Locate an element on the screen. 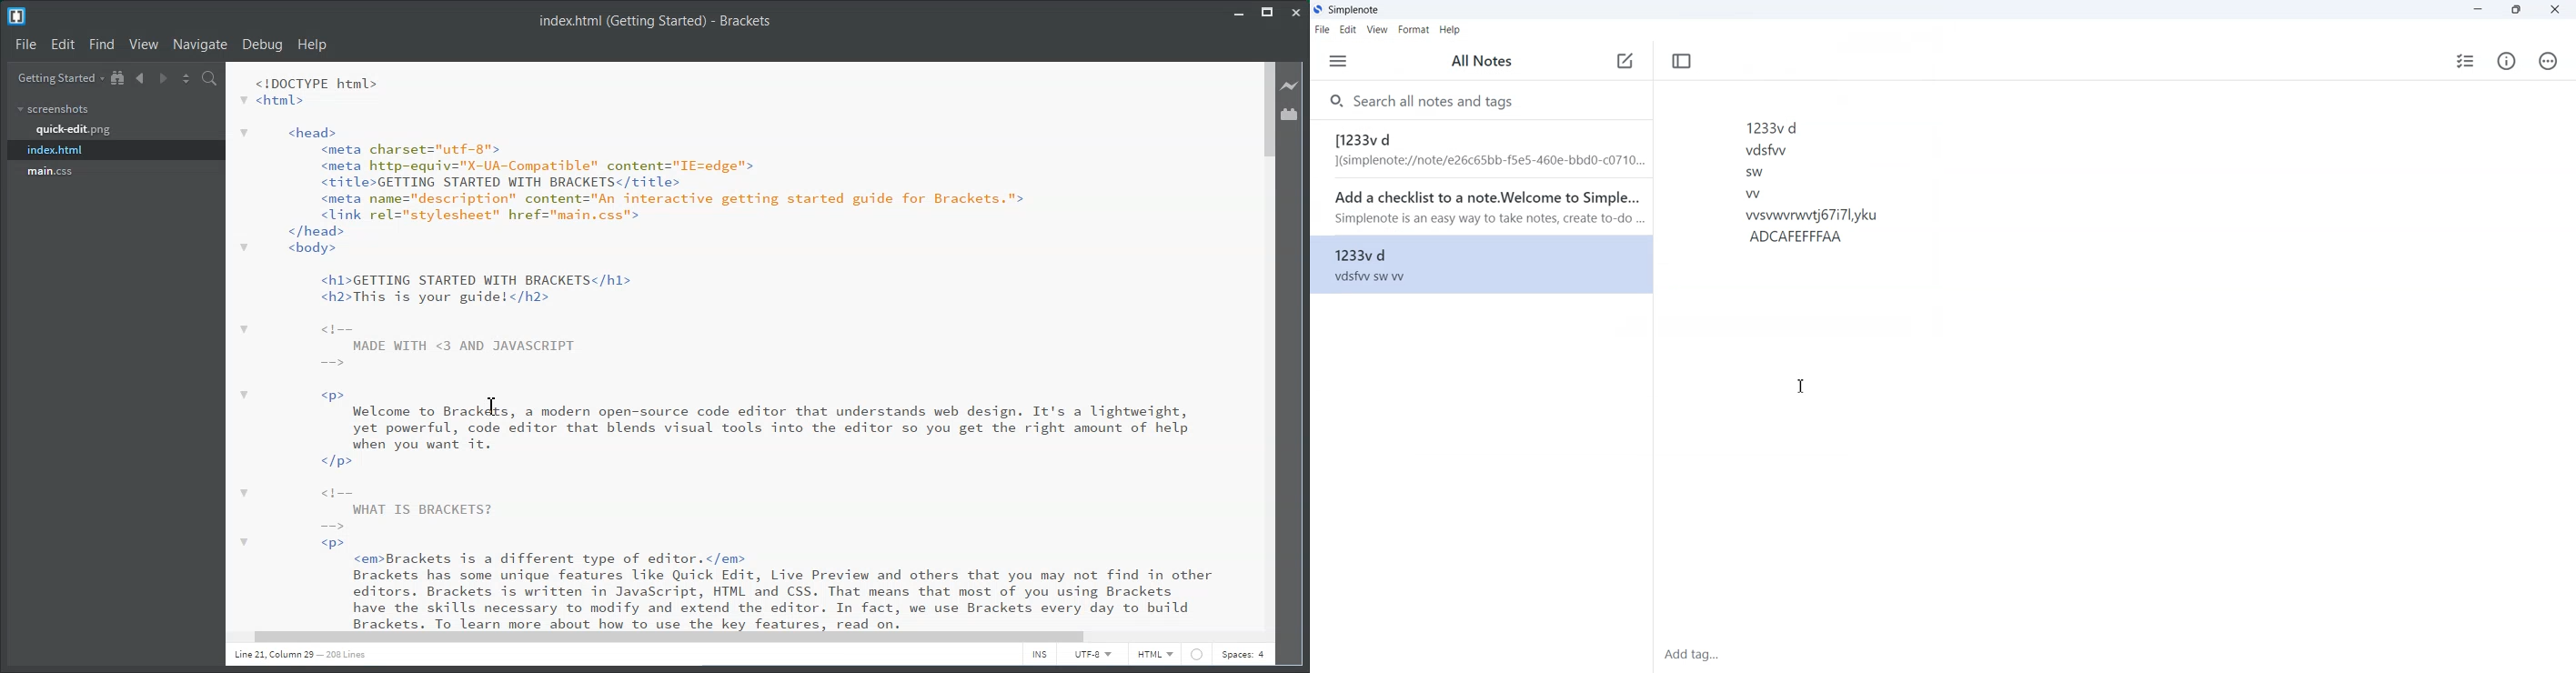  HTML is located at coordinates (1155, 655).